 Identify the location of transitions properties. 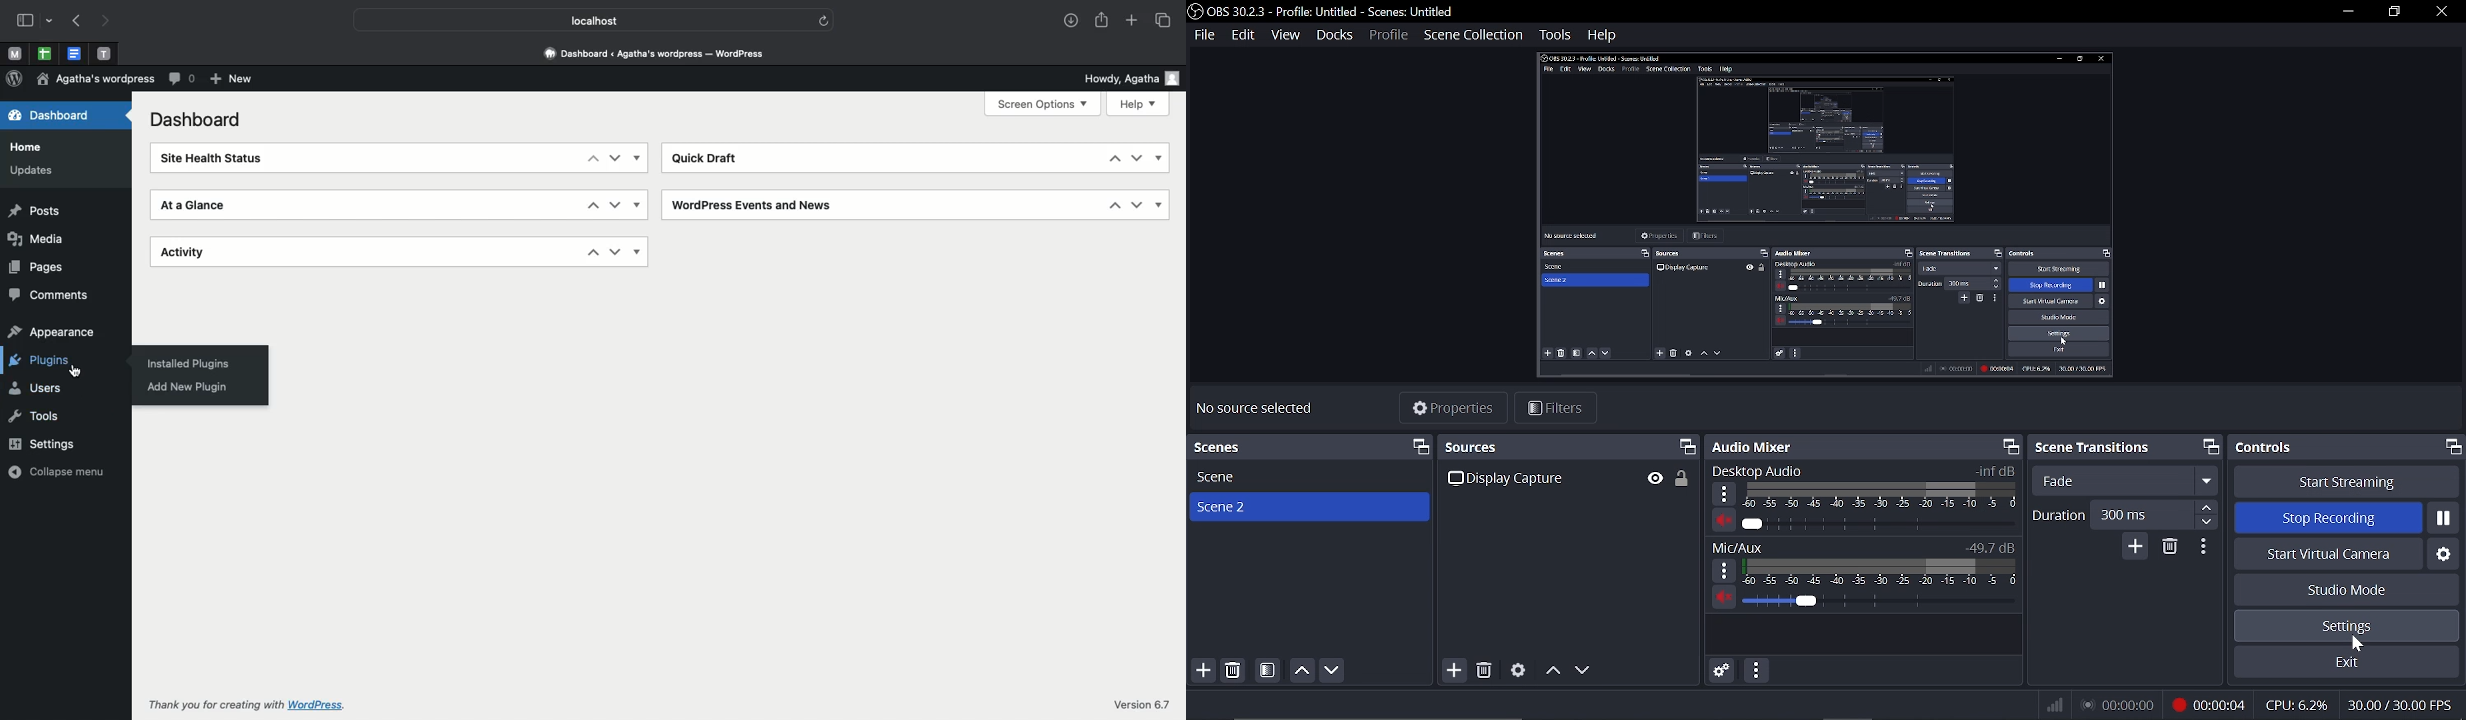
(2204, 547).